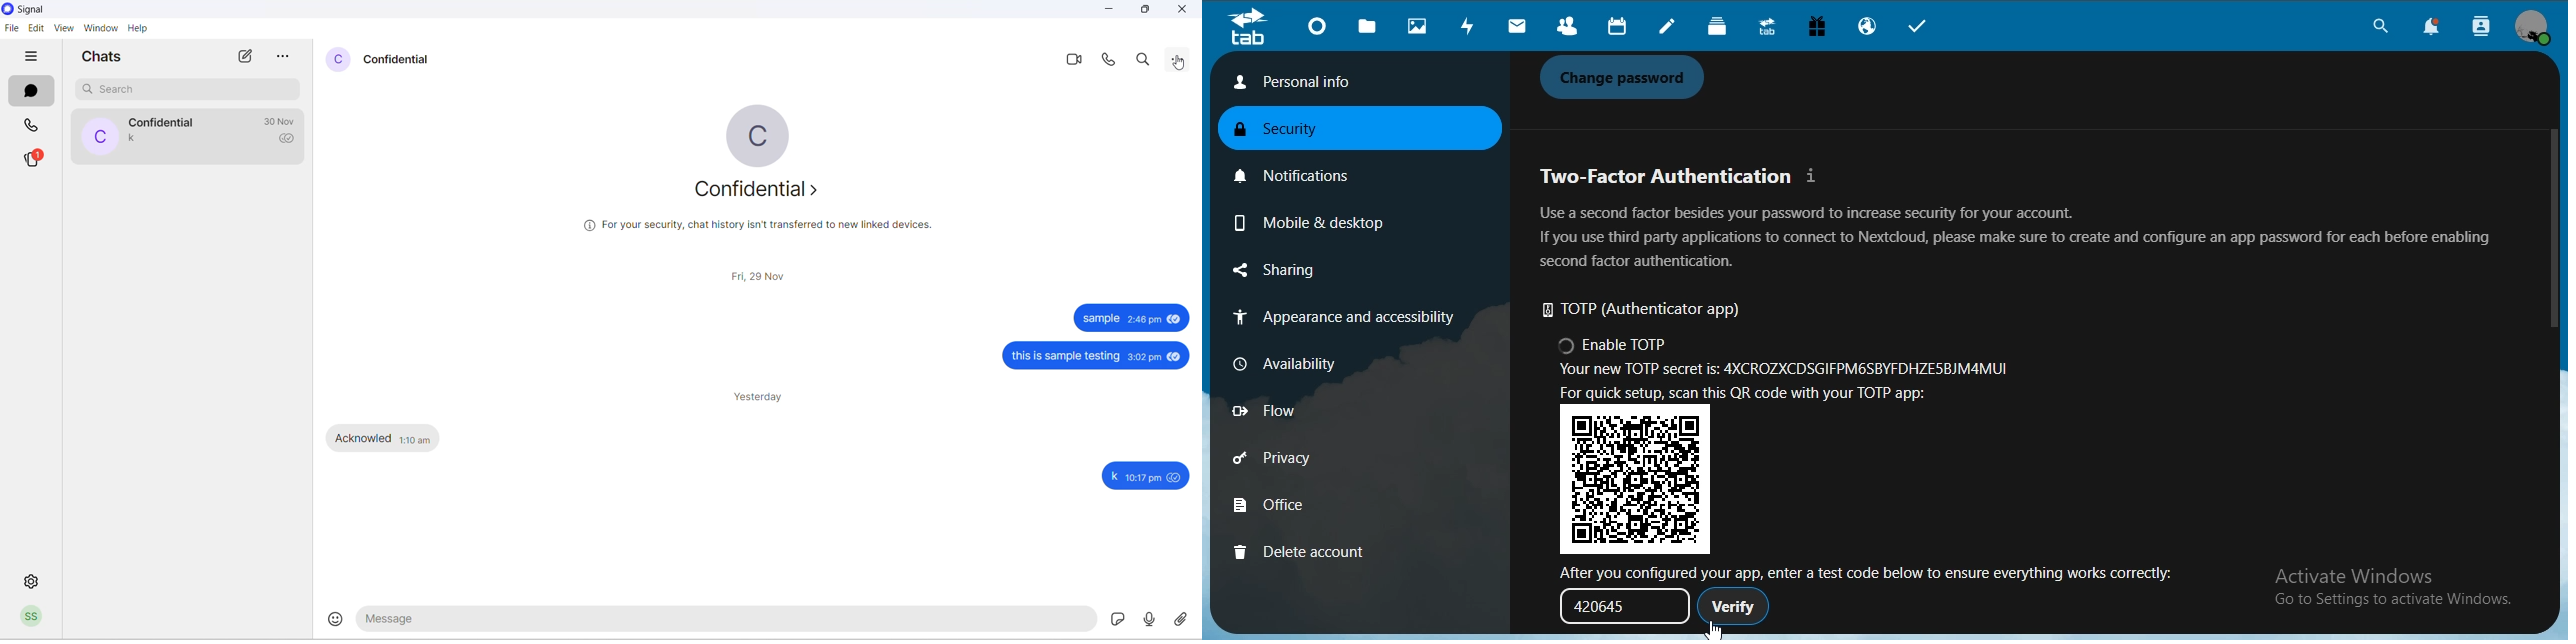  I want to click on chats, so click(32, 91).